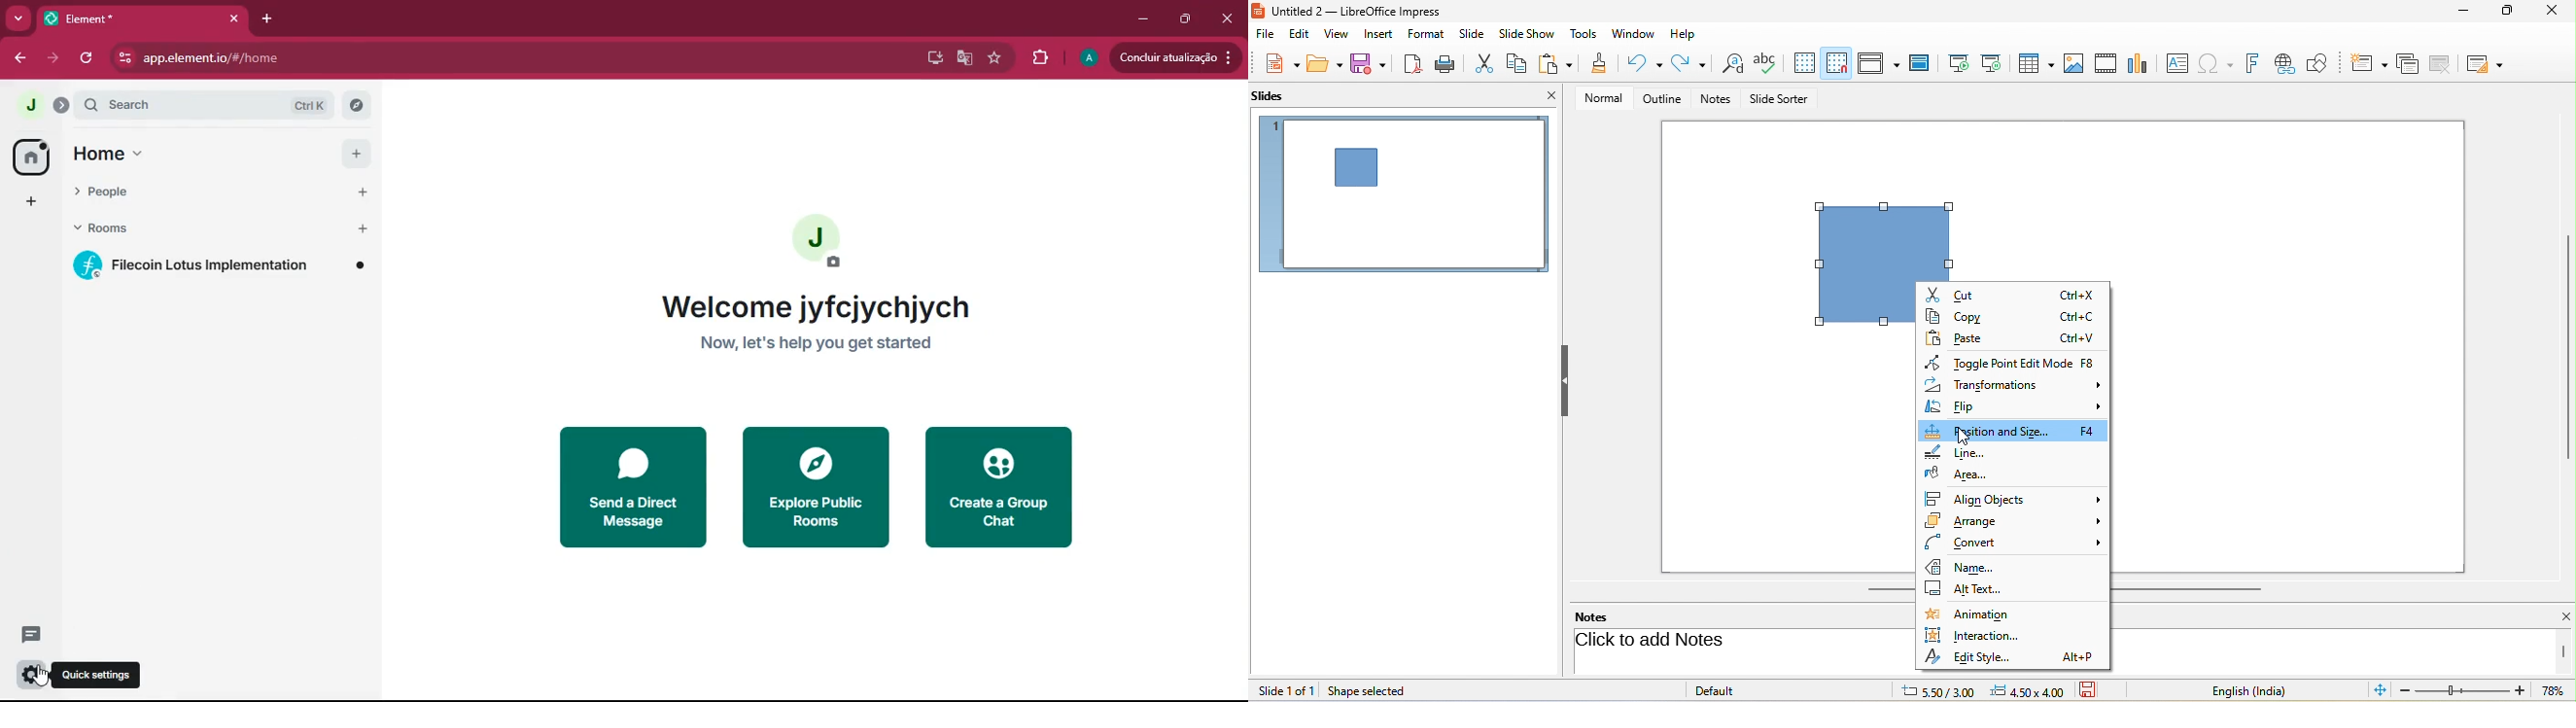  Describe the element at coordinates (2486, 692) in the screenshot. I see `zoom` at that location.